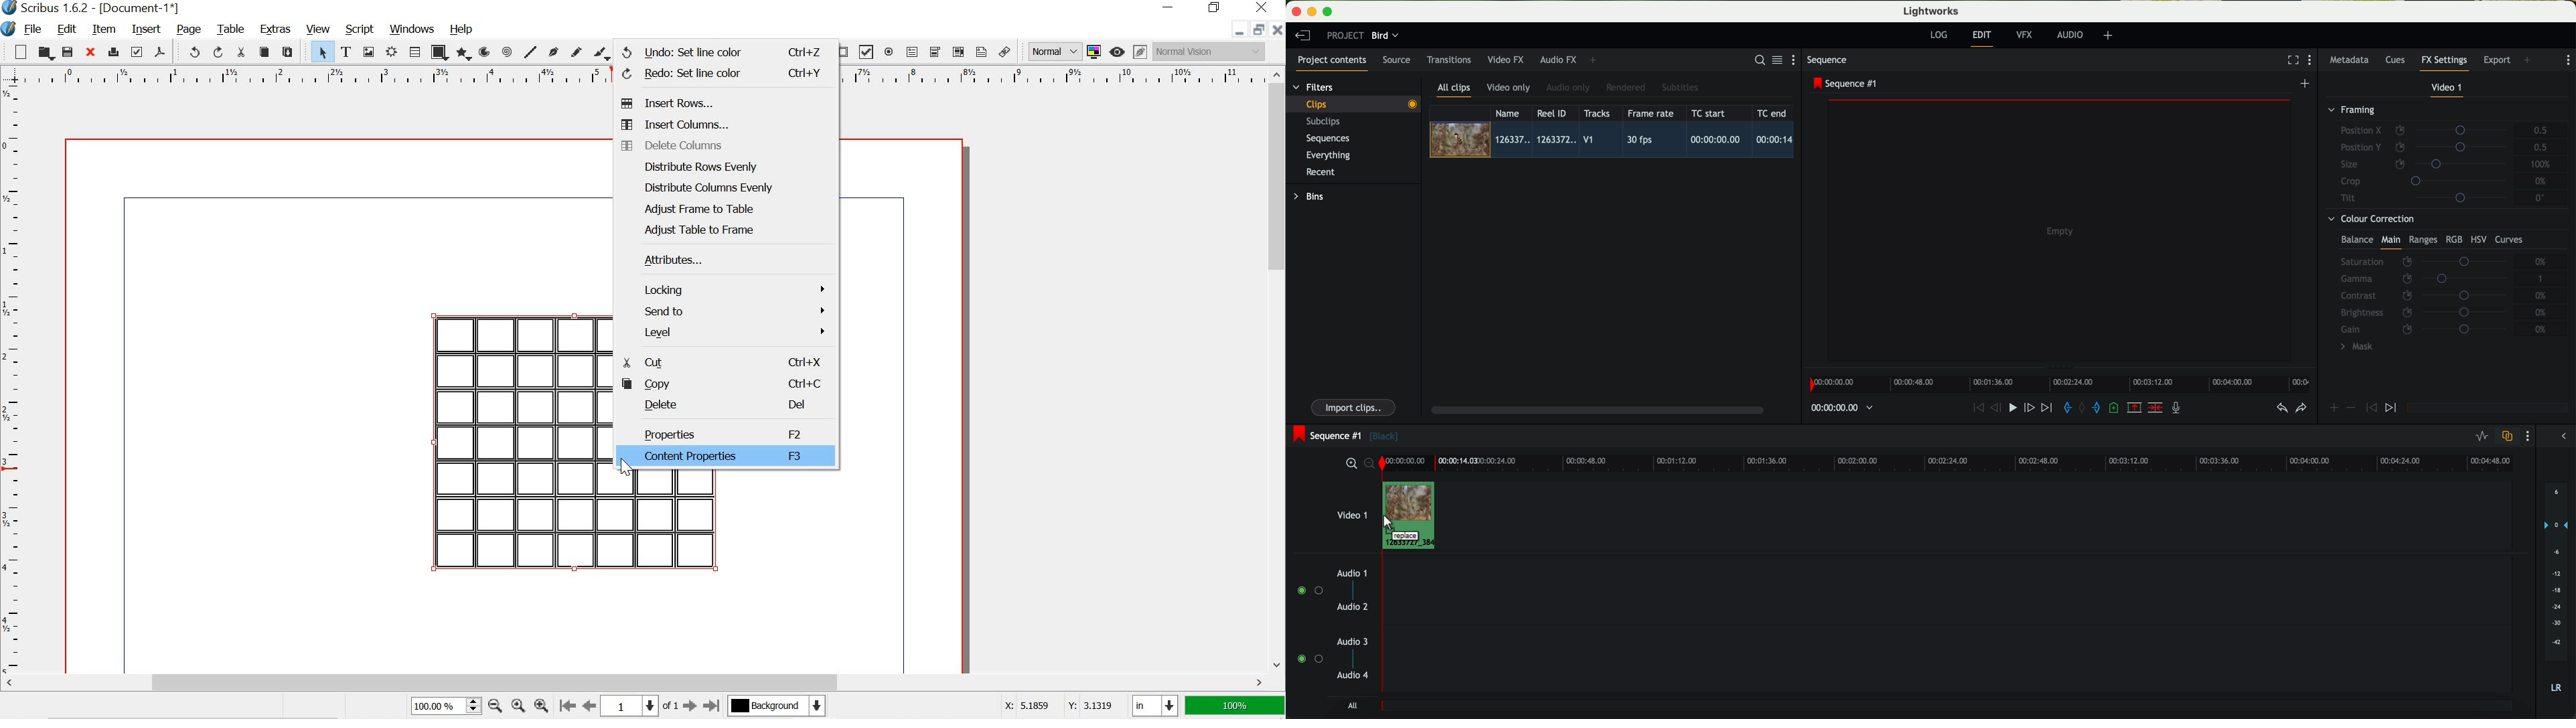  I want to click on 0.5, so click(2540, 147).